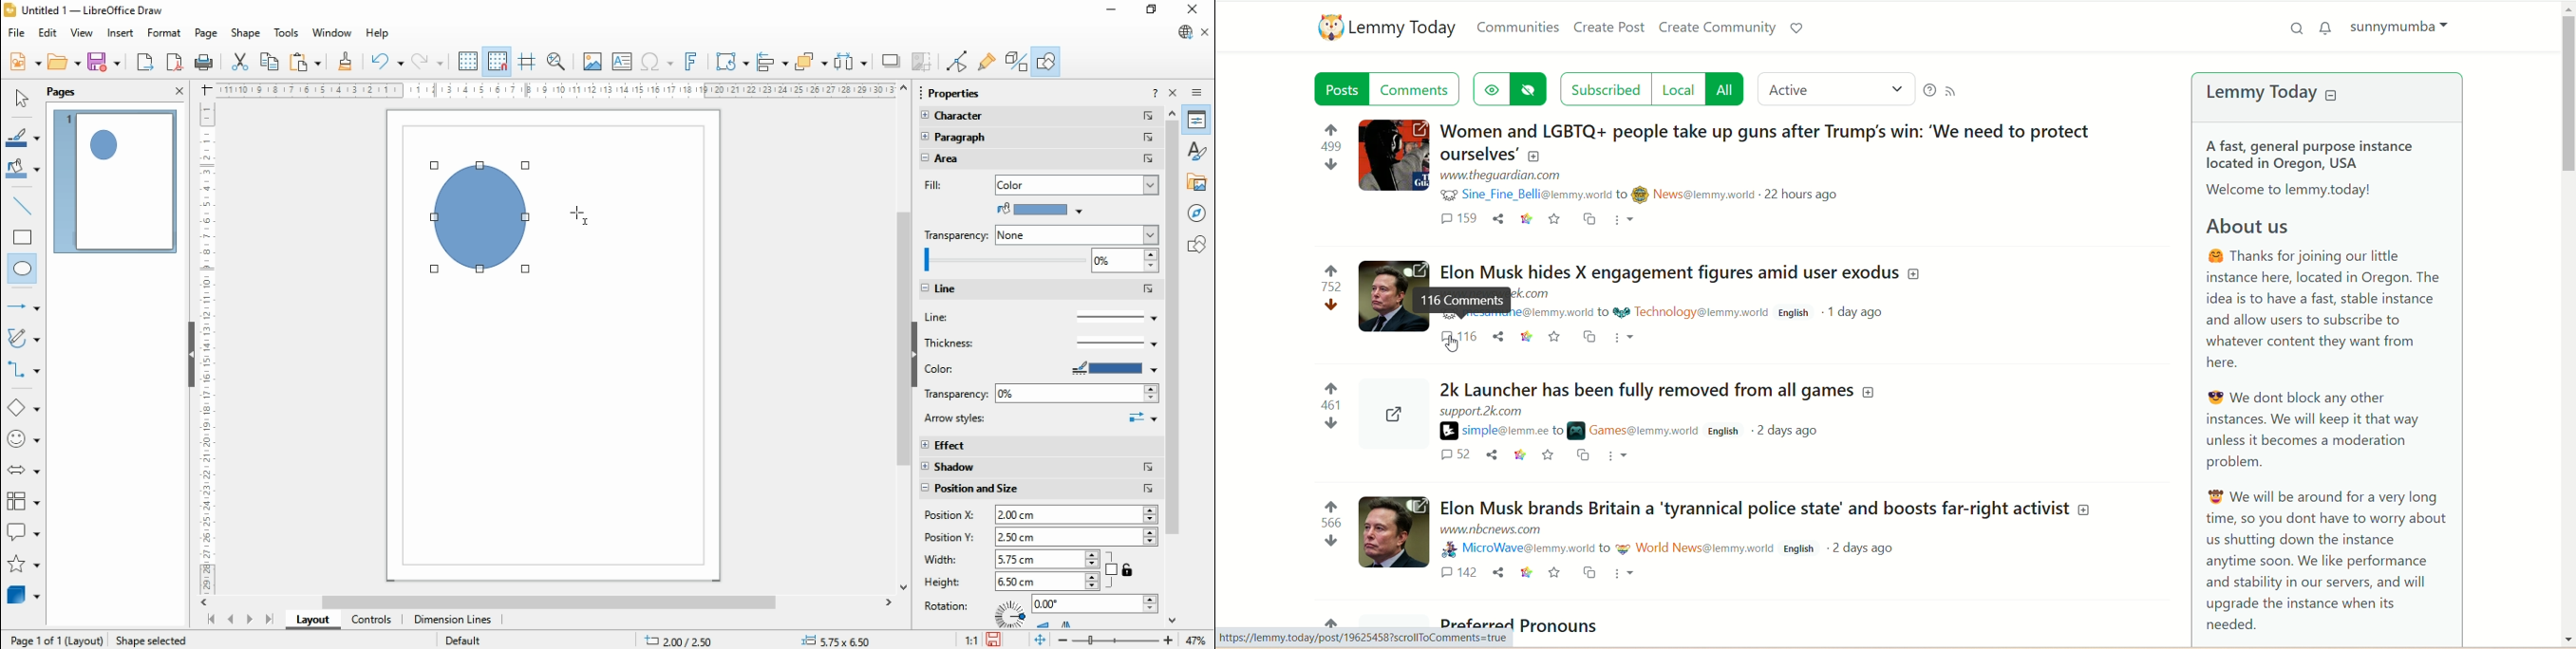 This screenshot has width=2576, height=672. Describe the element at coordinates (179, 90) in the screenshot. I see `close panel` at that location.